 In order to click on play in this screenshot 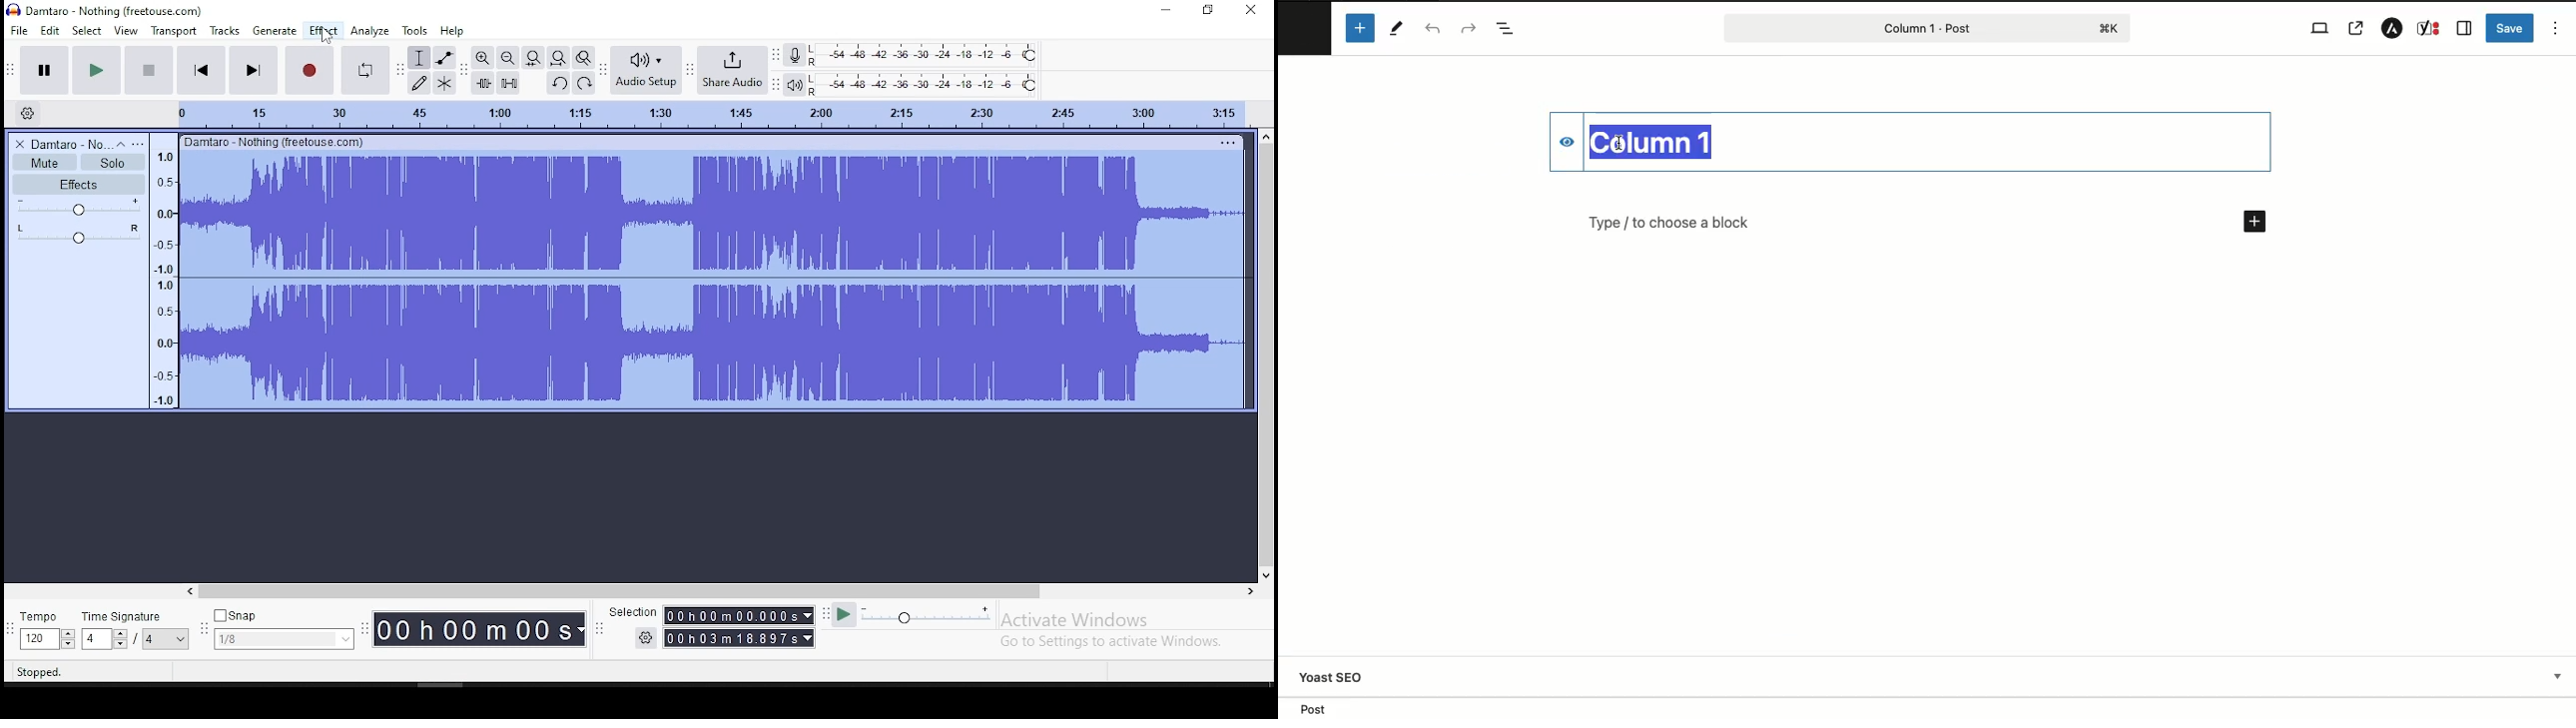, I will do `click(97, 69)`.